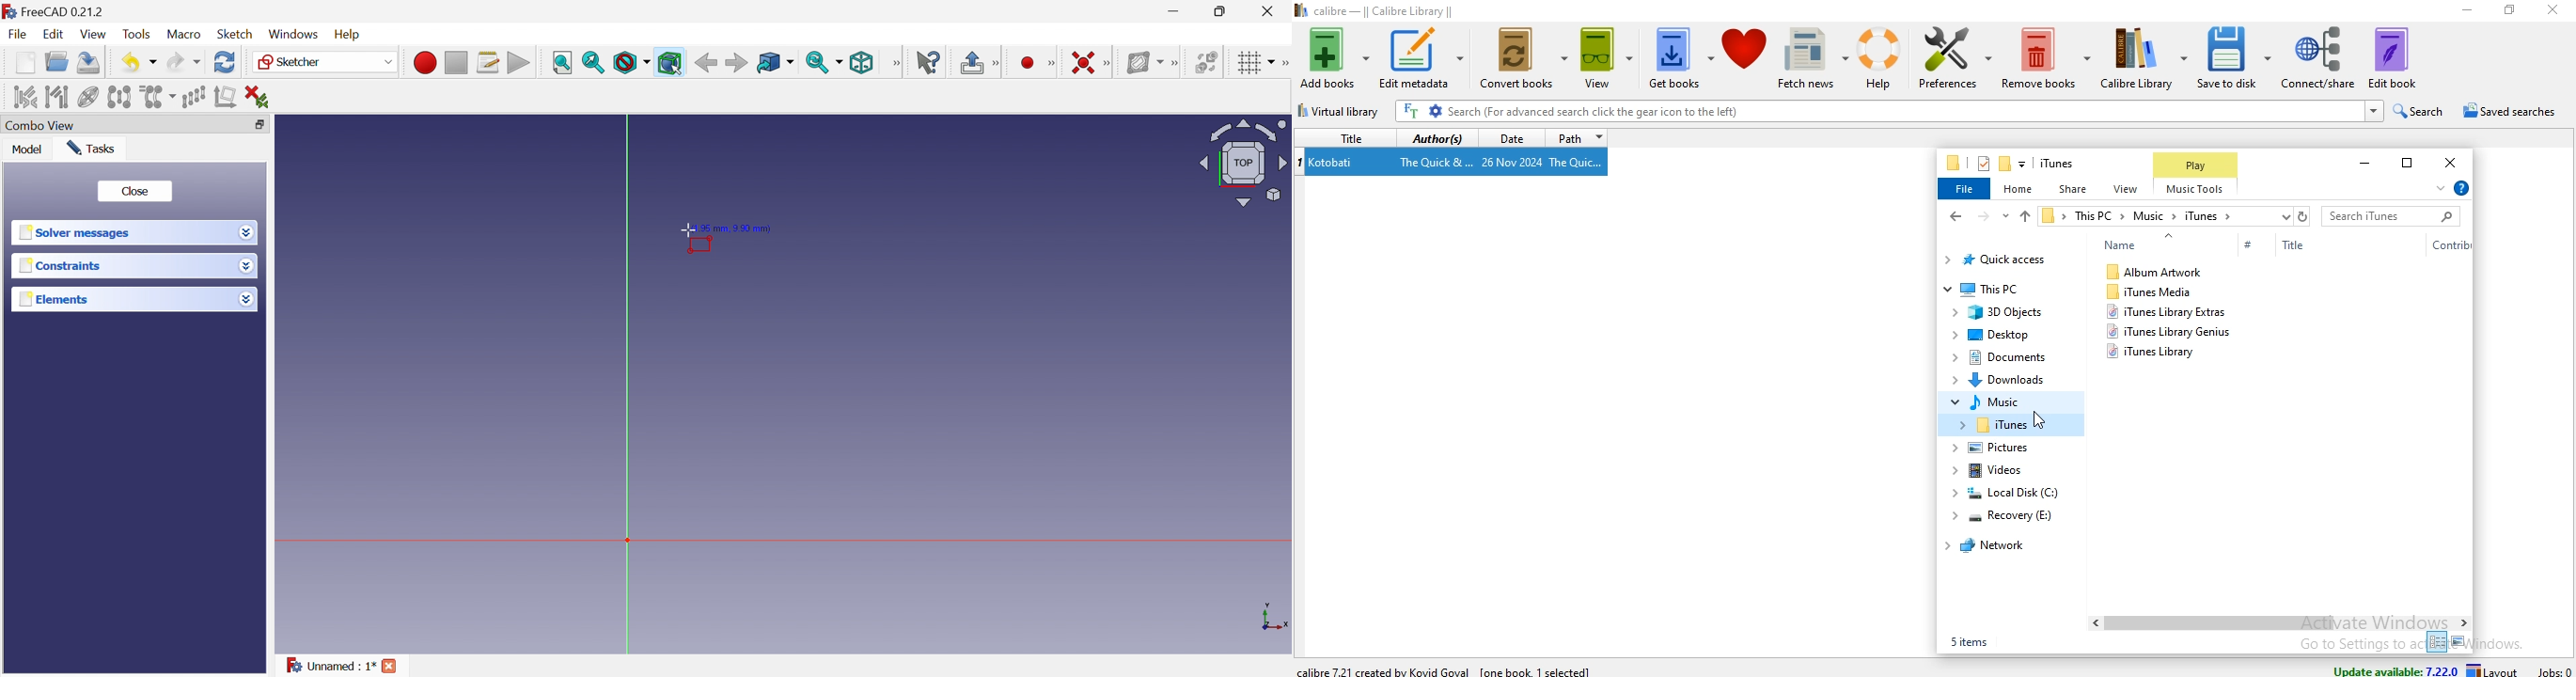 The image size is (2576, 700). What do you see at coordinates (2001, 518) in the screenshot?
I see `recovery (E:)` at bounding box center [2001, 518].